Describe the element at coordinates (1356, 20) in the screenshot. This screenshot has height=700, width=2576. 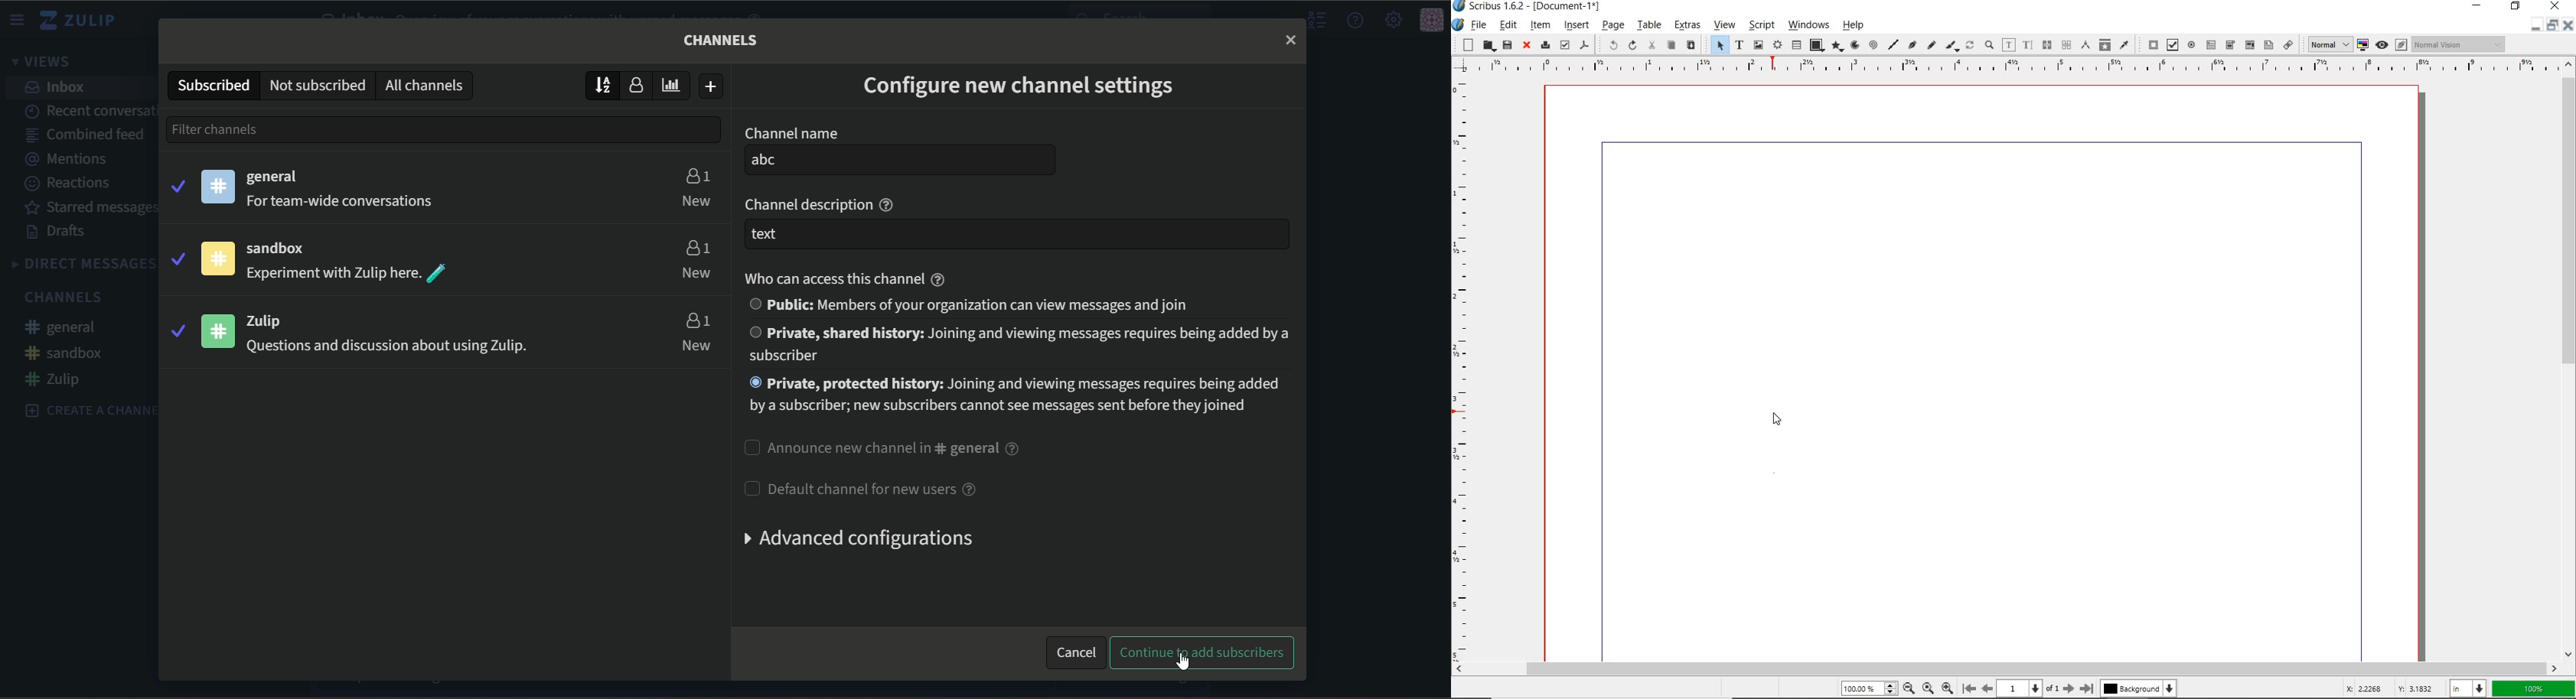
I see `help menu` at that location.